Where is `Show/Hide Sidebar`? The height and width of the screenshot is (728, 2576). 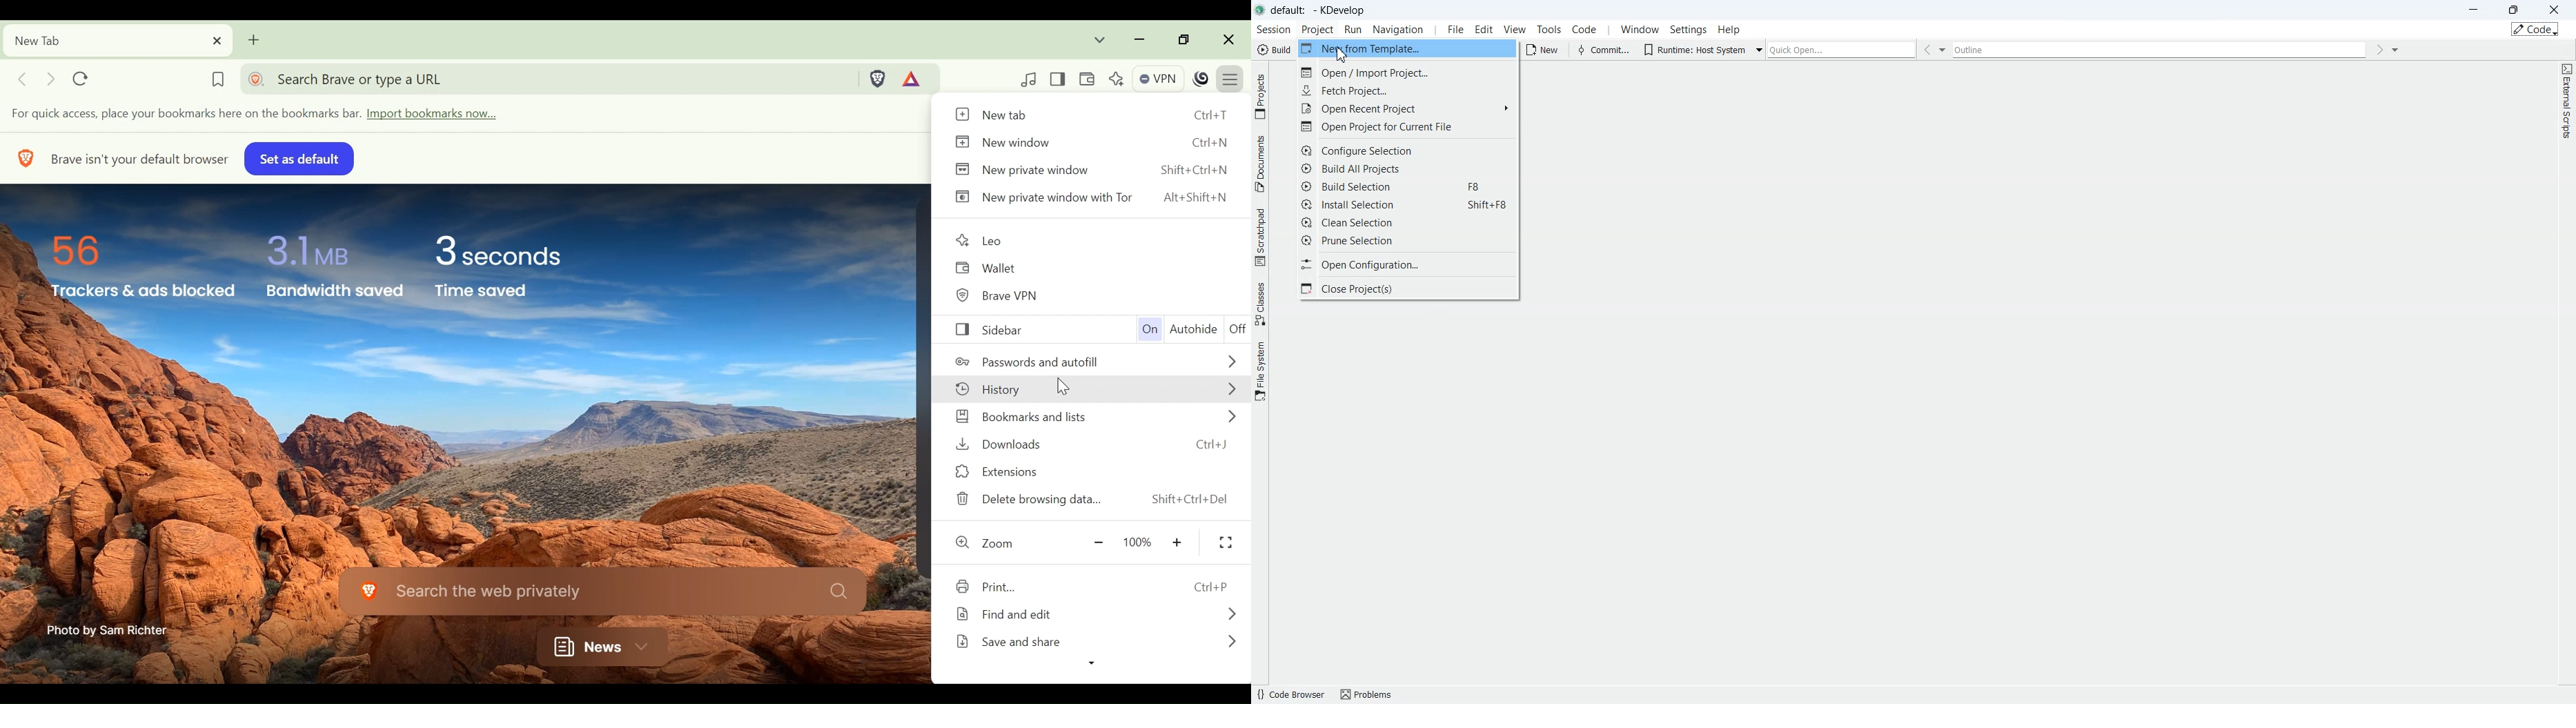
Show/Hide Sidebar is located at coordinates (1061, 78).